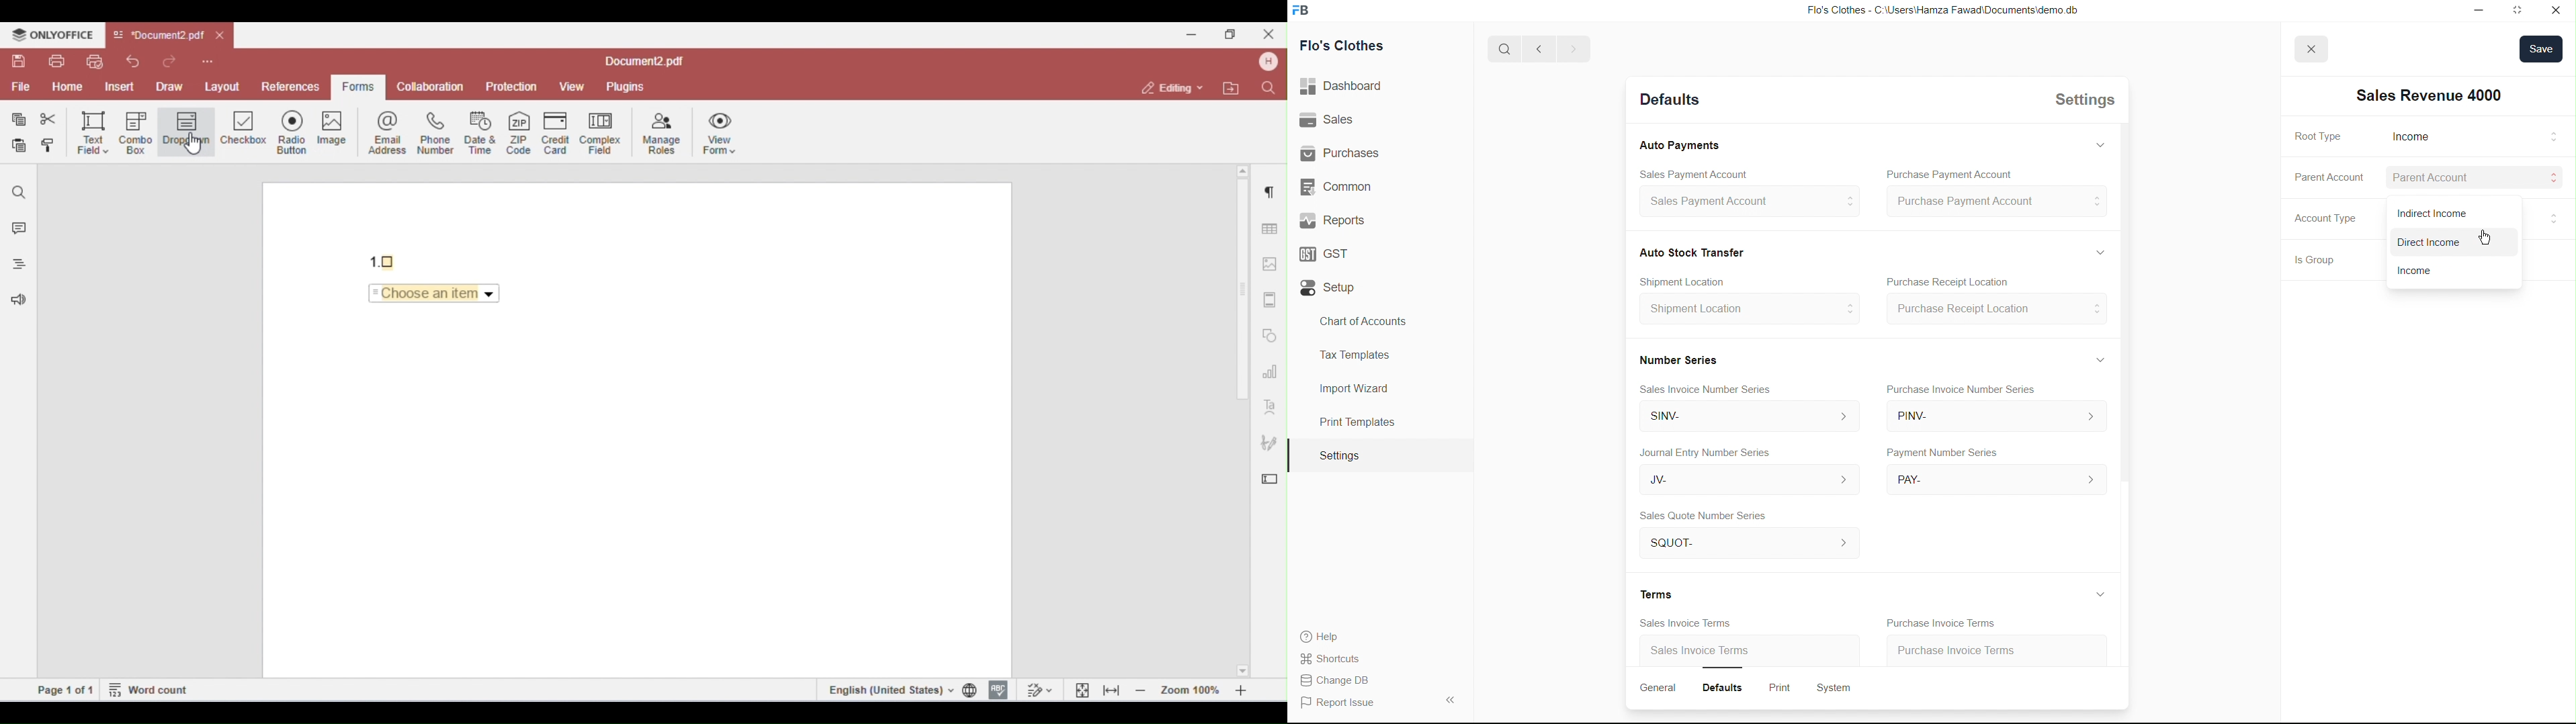 The width and height of the screenshot is (2576, 728). I want to click on GST, so click(1329, 251).